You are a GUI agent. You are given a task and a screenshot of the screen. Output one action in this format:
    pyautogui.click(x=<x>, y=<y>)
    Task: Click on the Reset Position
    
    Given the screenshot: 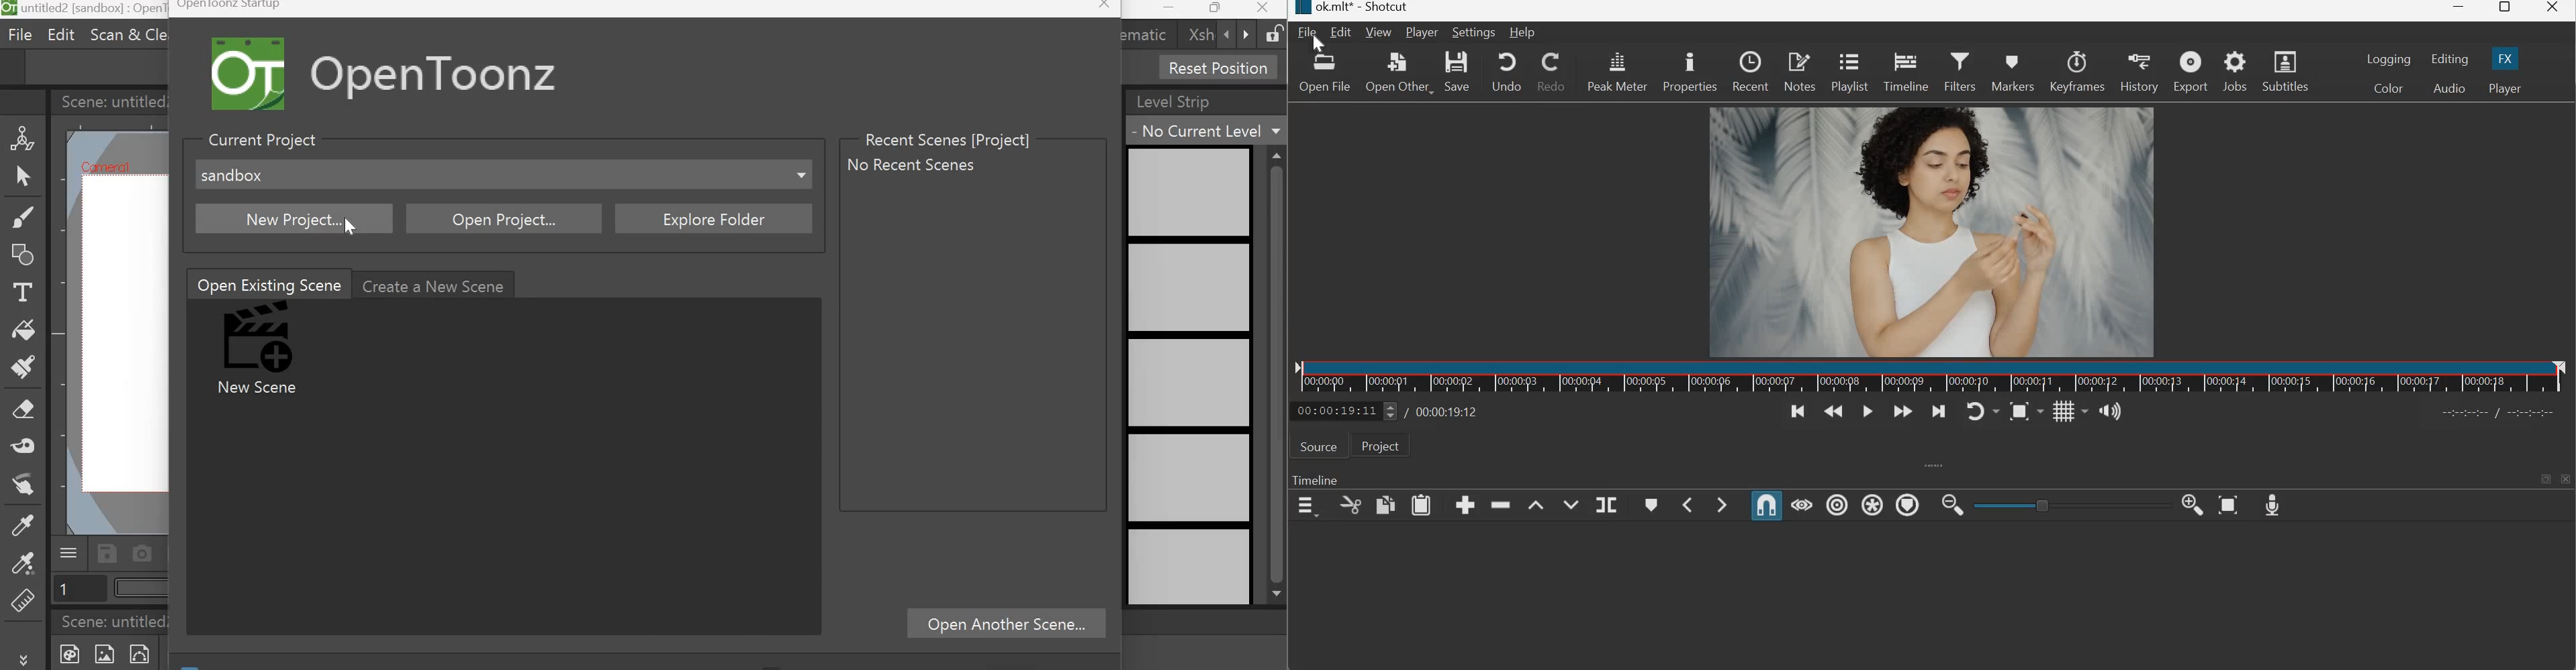 What is the action you would take?
    pyautogui.click(x=1223, y=68)
    